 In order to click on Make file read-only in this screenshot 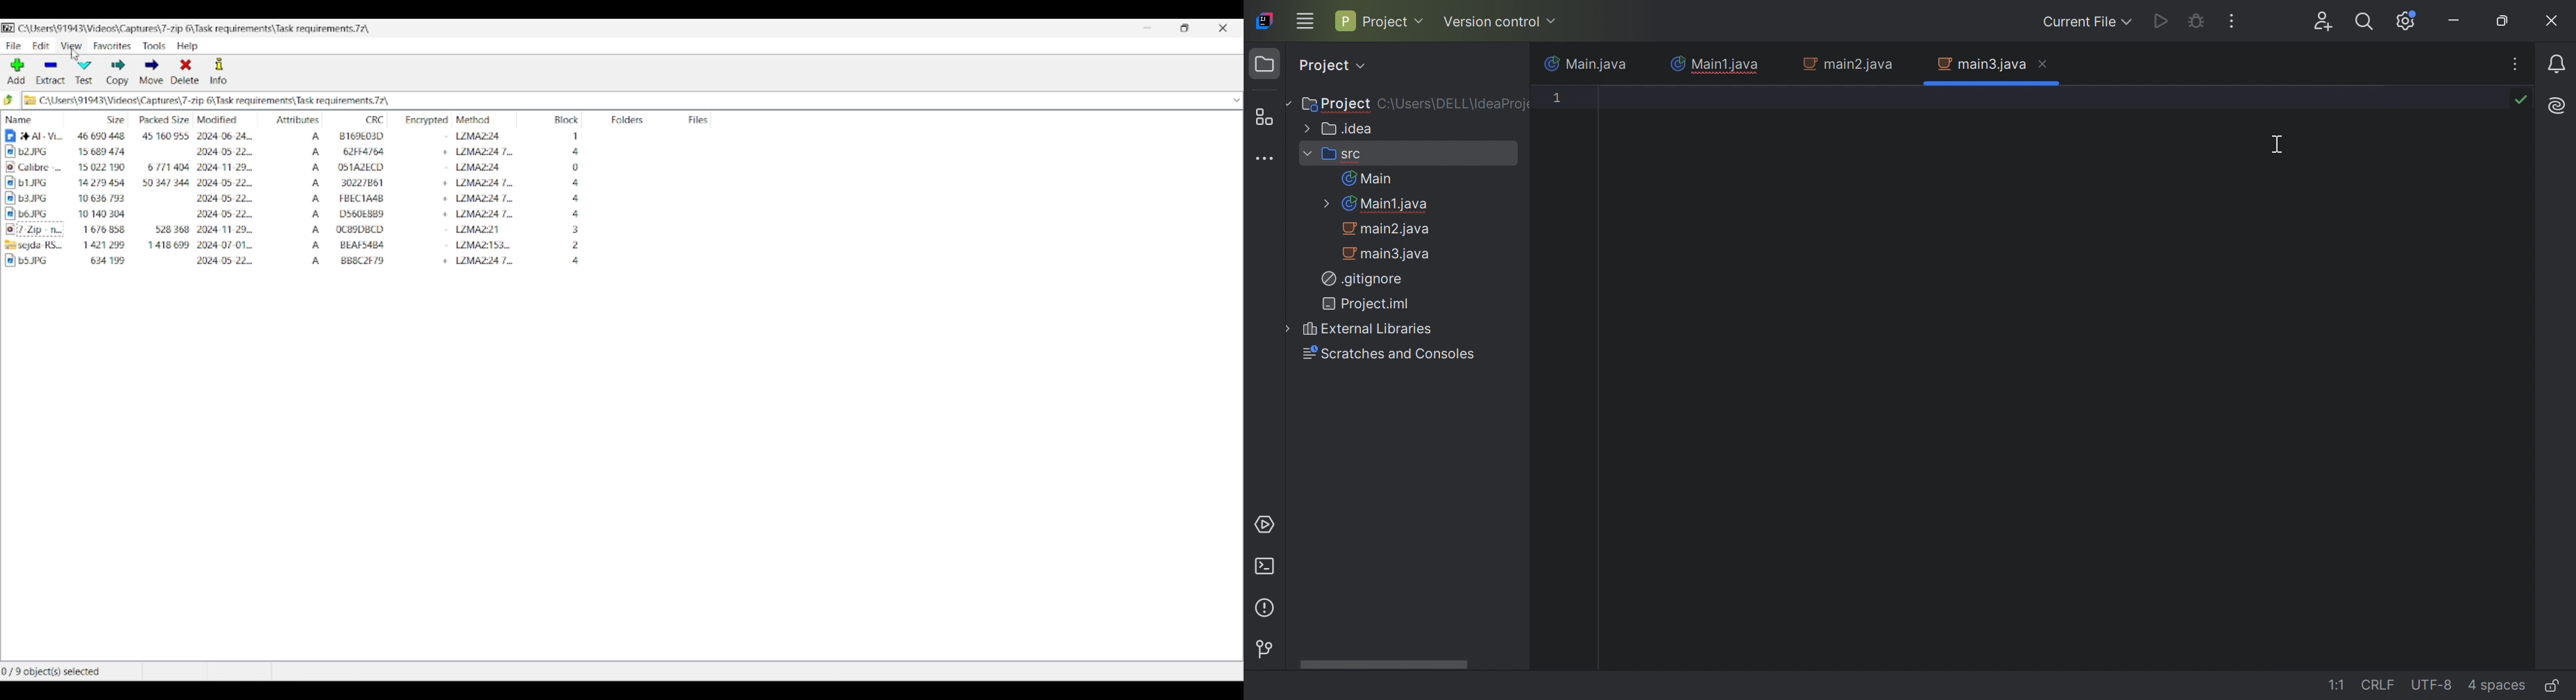, I will do `click(2555, 688)`.